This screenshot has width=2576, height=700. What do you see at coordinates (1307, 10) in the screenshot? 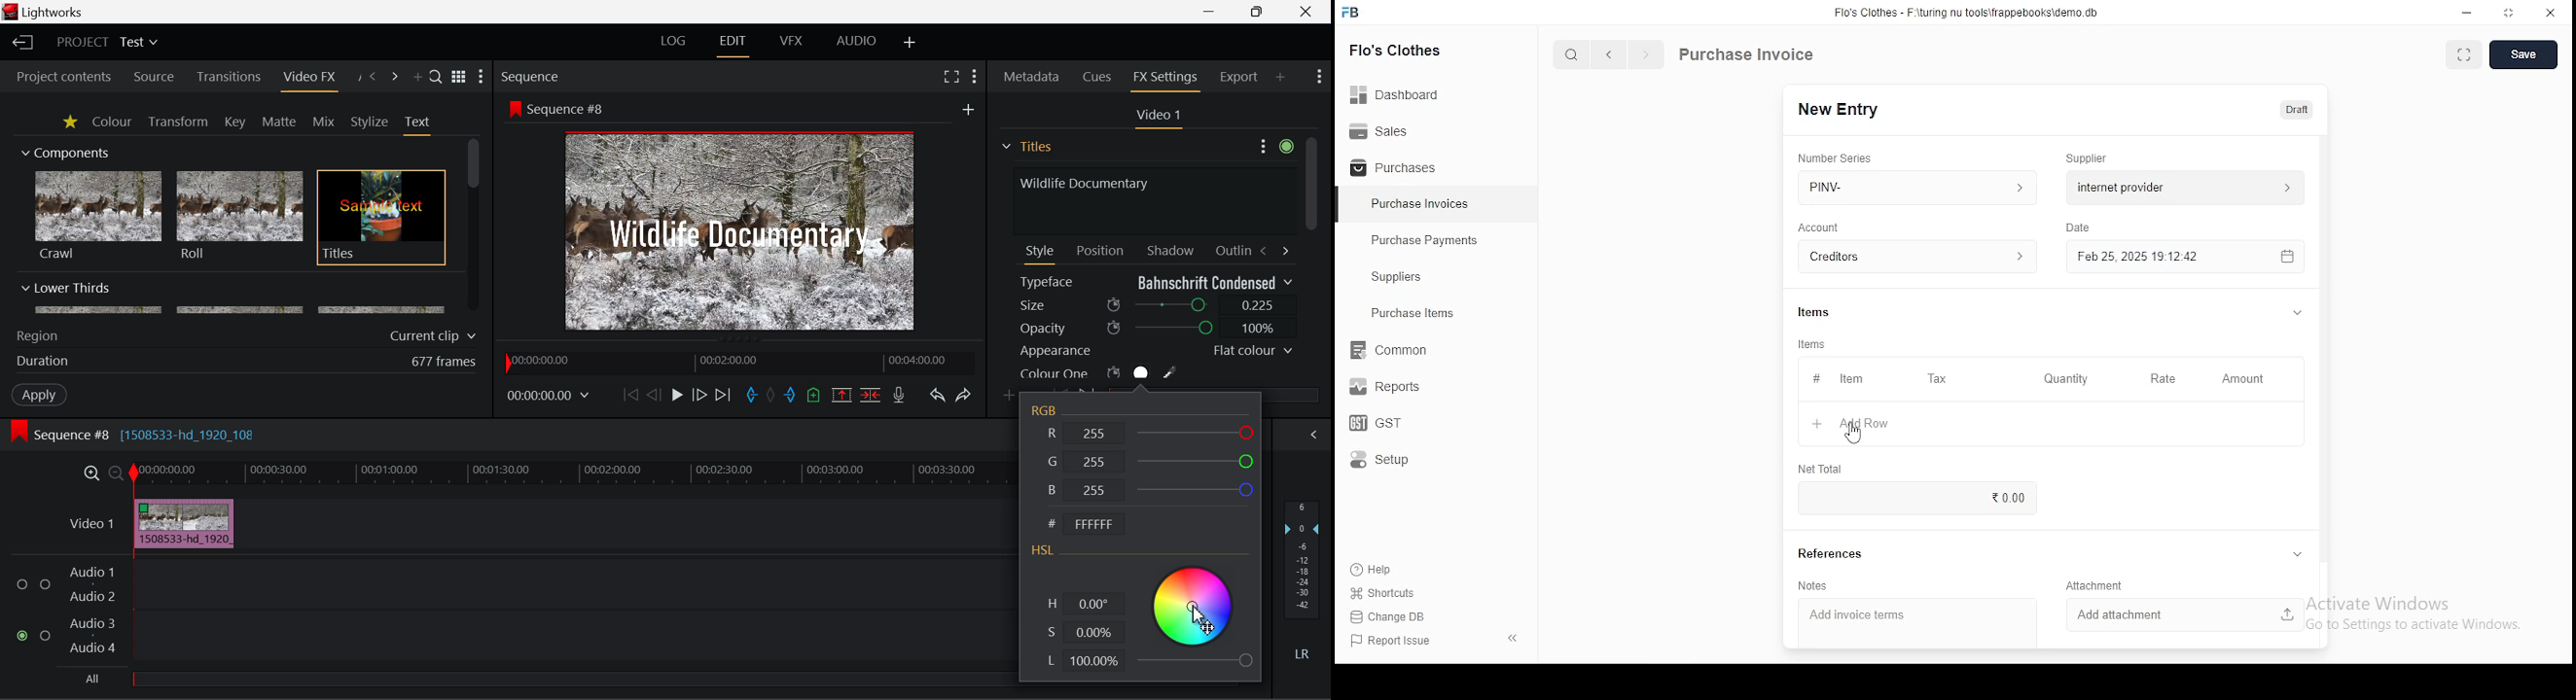
I see `Close` at bounding box center [1307, 10].